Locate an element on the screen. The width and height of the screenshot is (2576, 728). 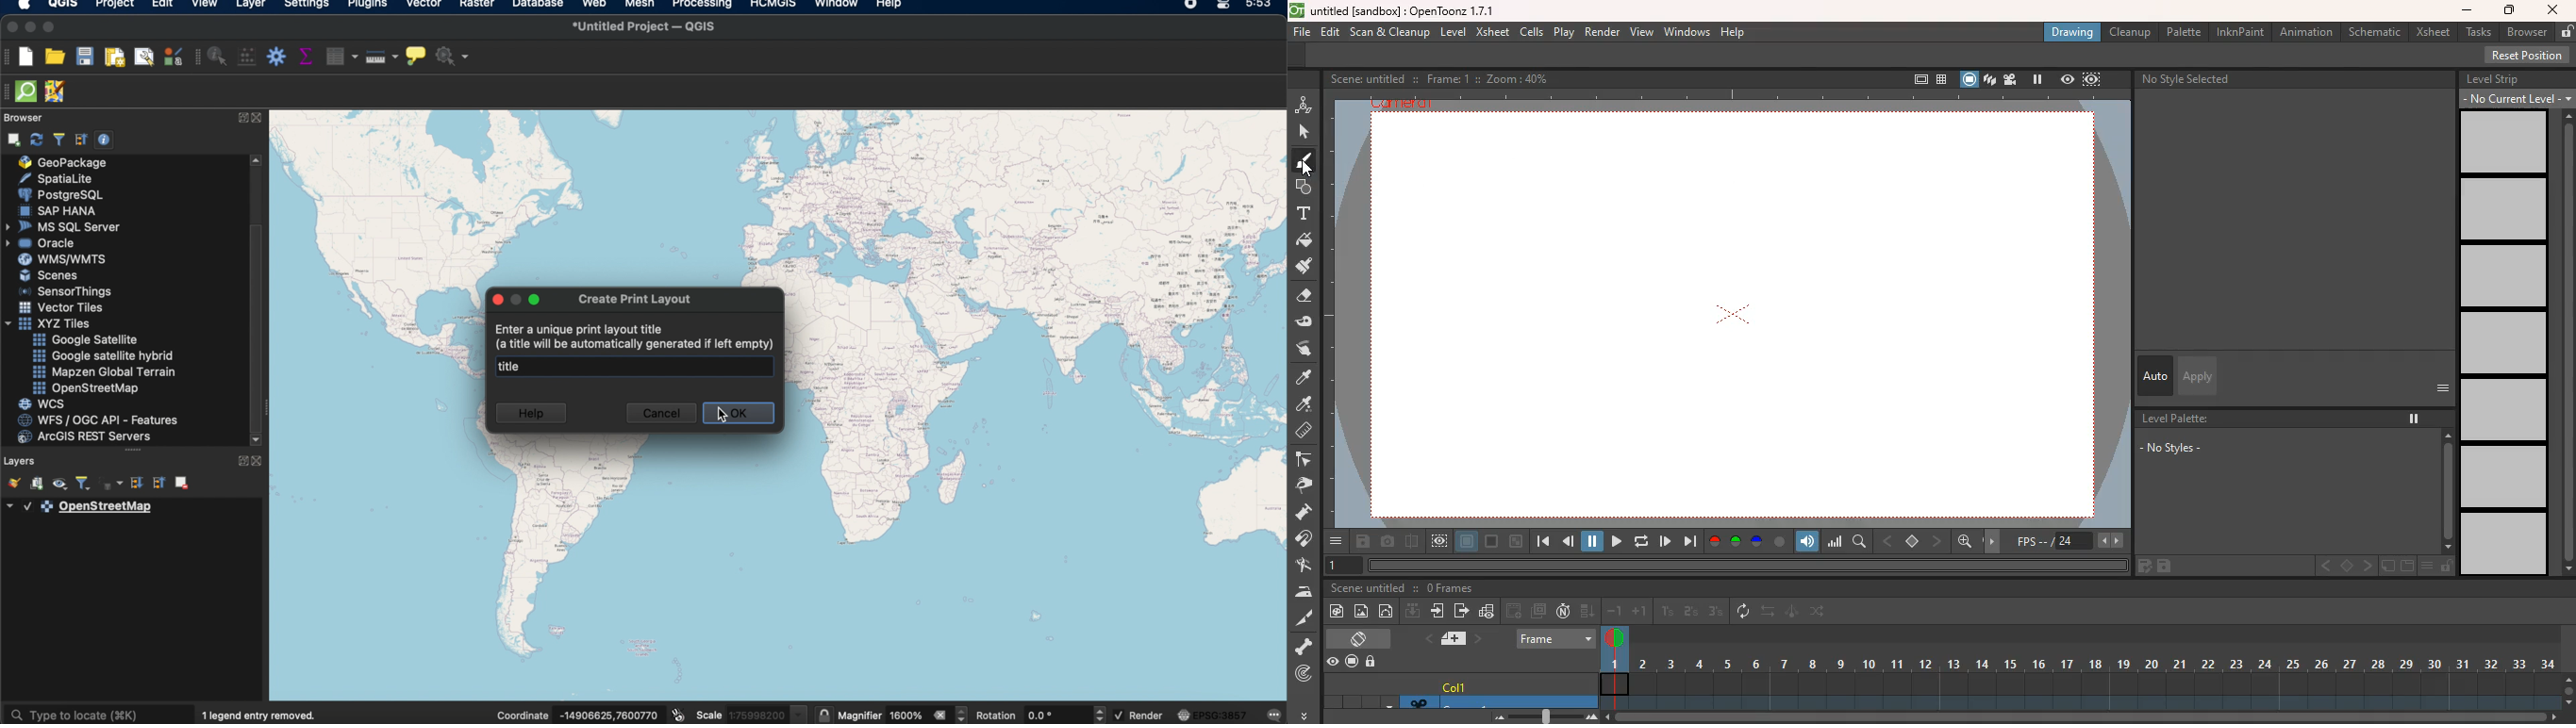
plugins is located at coordinates (368, 5).